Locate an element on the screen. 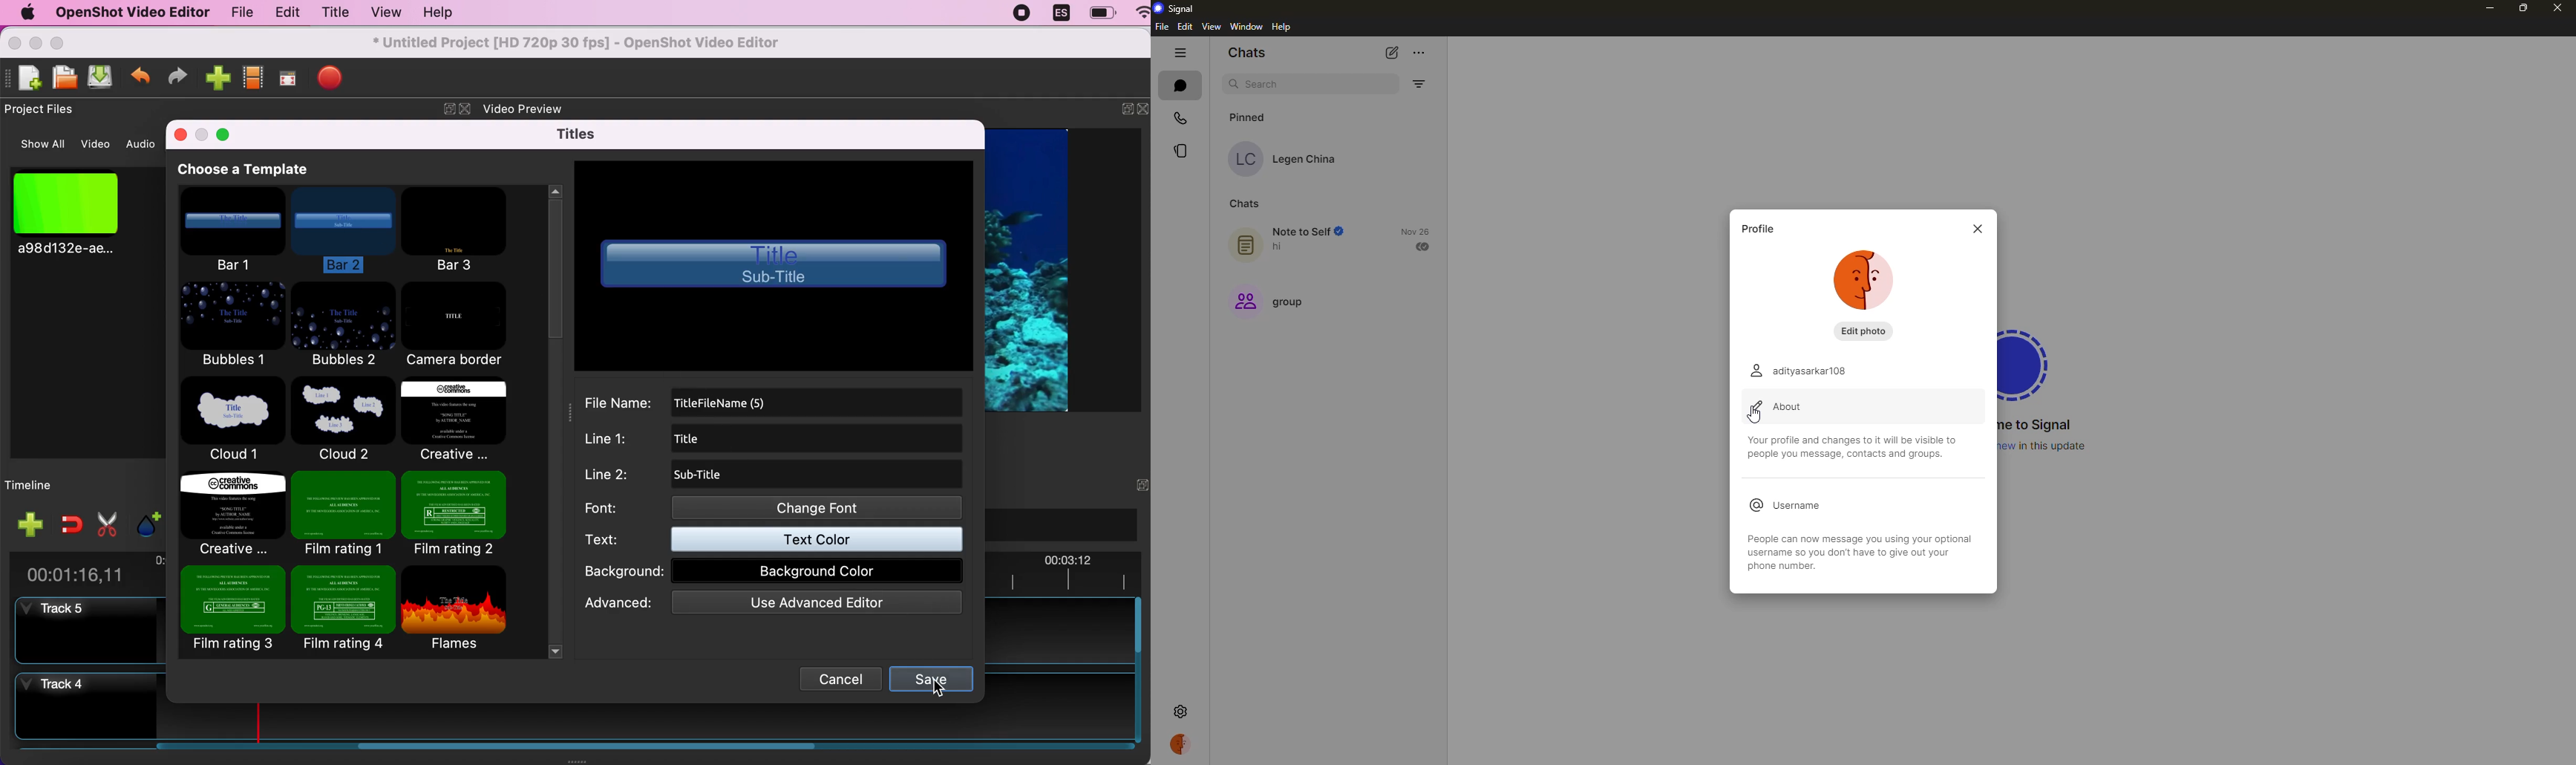 This screenshot has width=2576, height=784. advanced edito is located at coordinates (775, 603).